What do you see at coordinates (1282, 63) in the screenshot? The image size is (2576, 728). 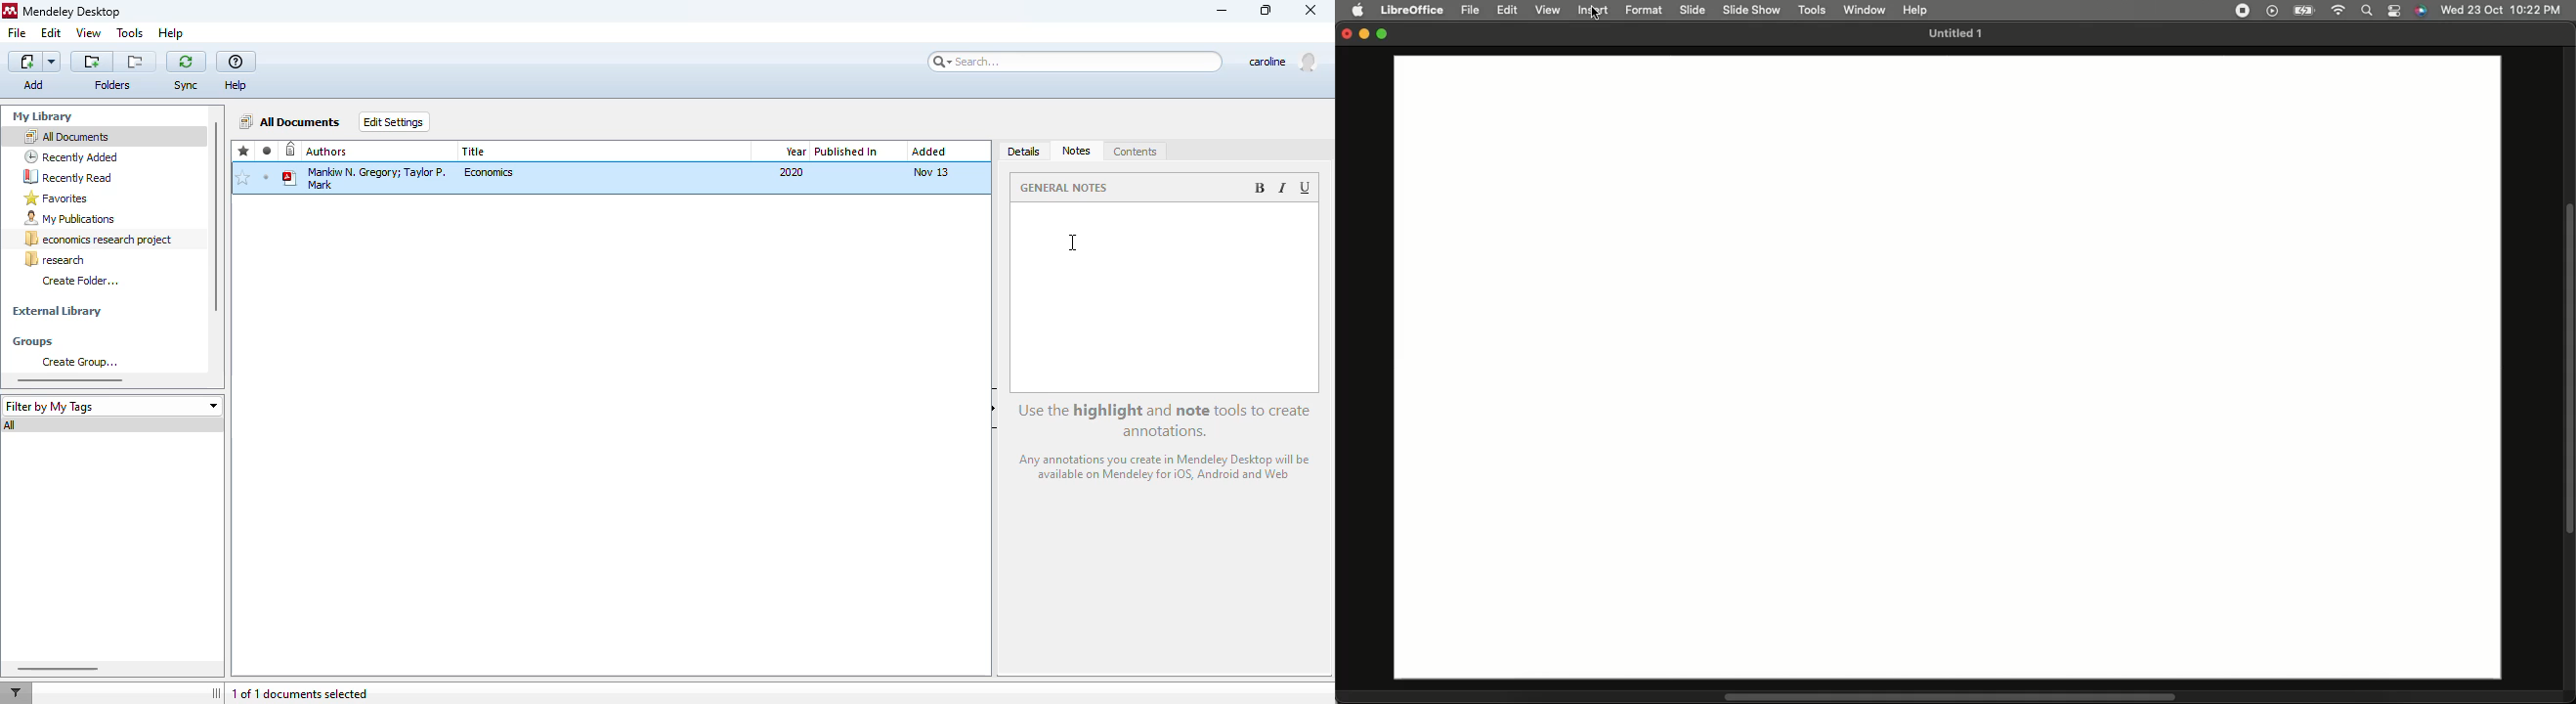 I see `profile` at bounding box center [1282, 63].